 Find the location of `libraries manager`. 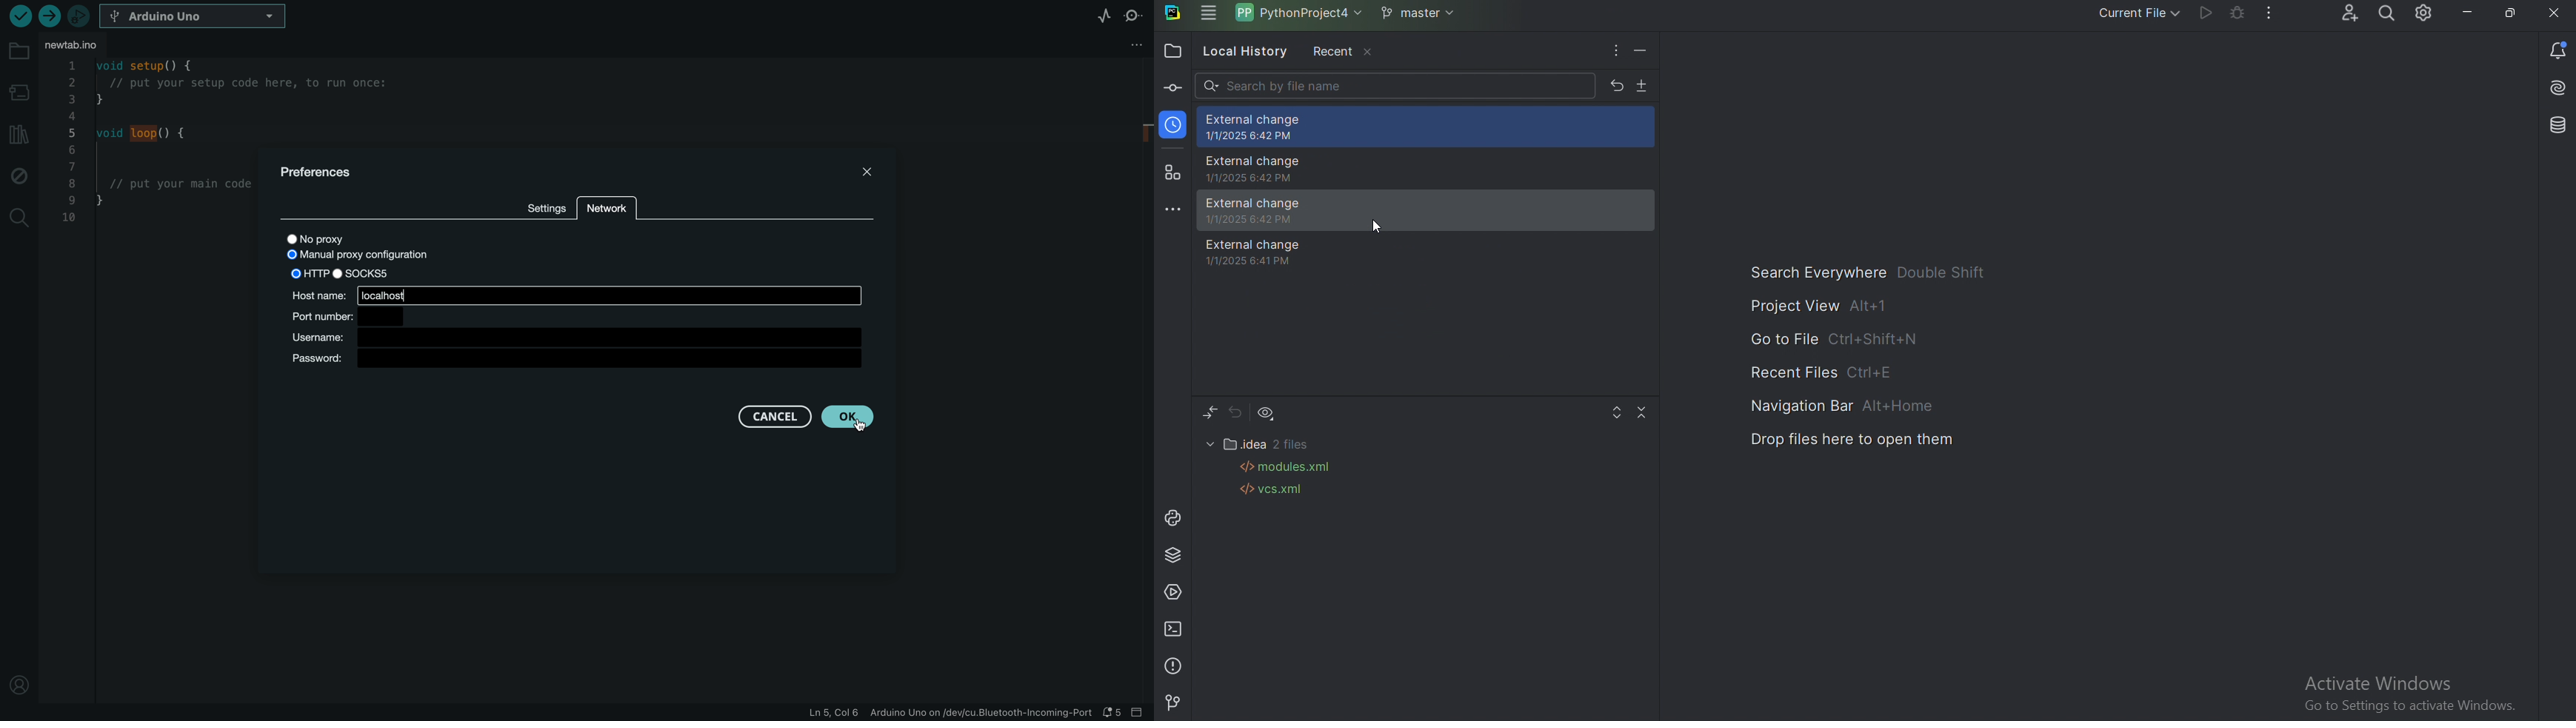

libraries manager is located at coordinates (17, 134).